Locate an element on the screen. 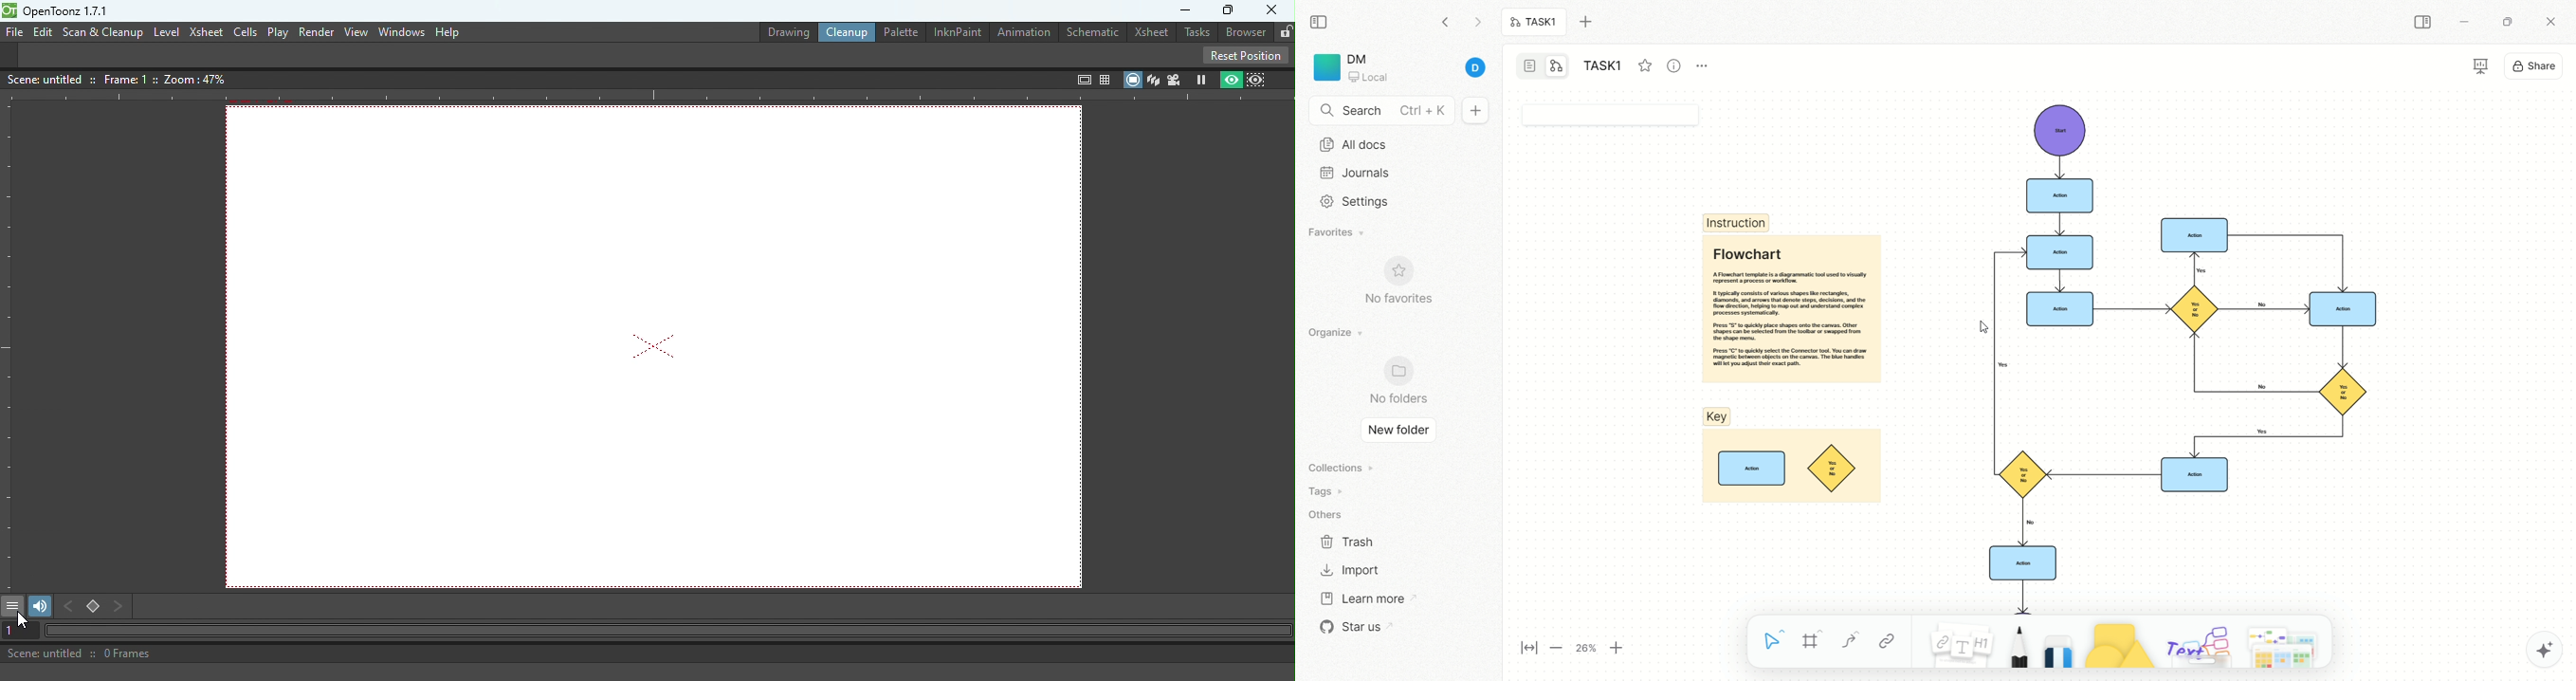 This screenshot has width=2576, height=700. text is located at coordinates (2197, 644).